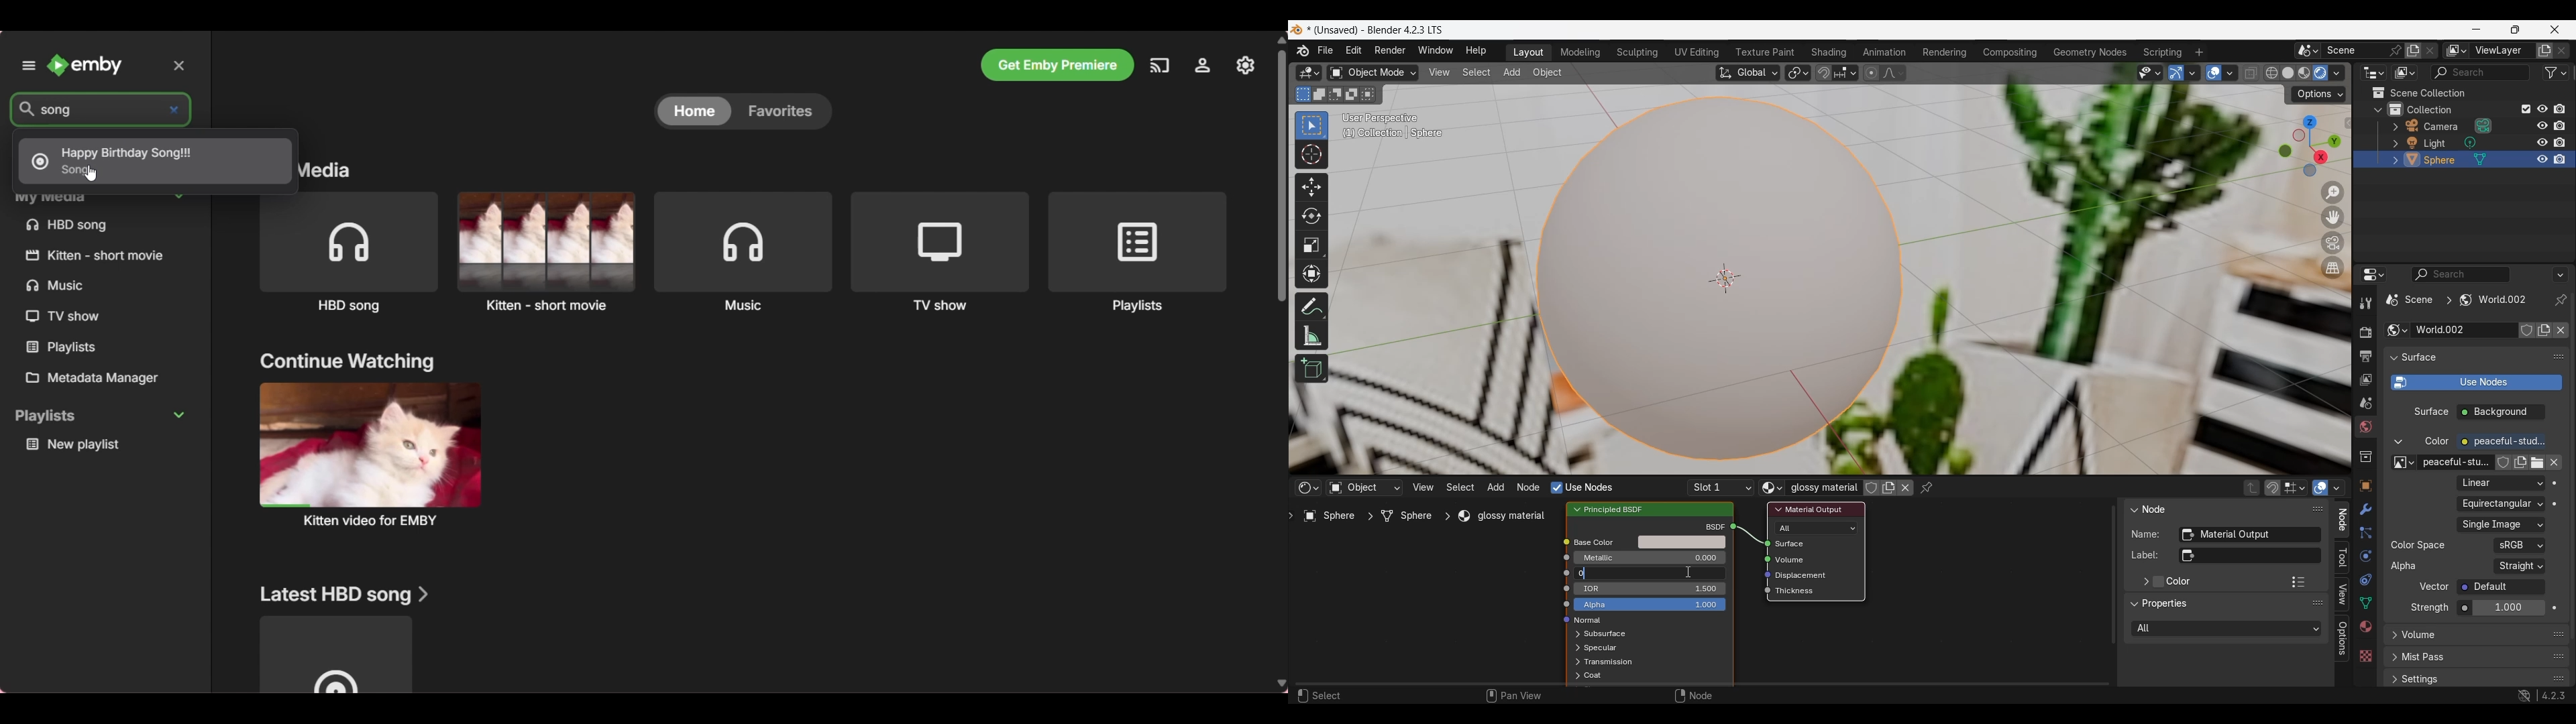  I want to click on kitten video for EMBY, so click(369, 454).